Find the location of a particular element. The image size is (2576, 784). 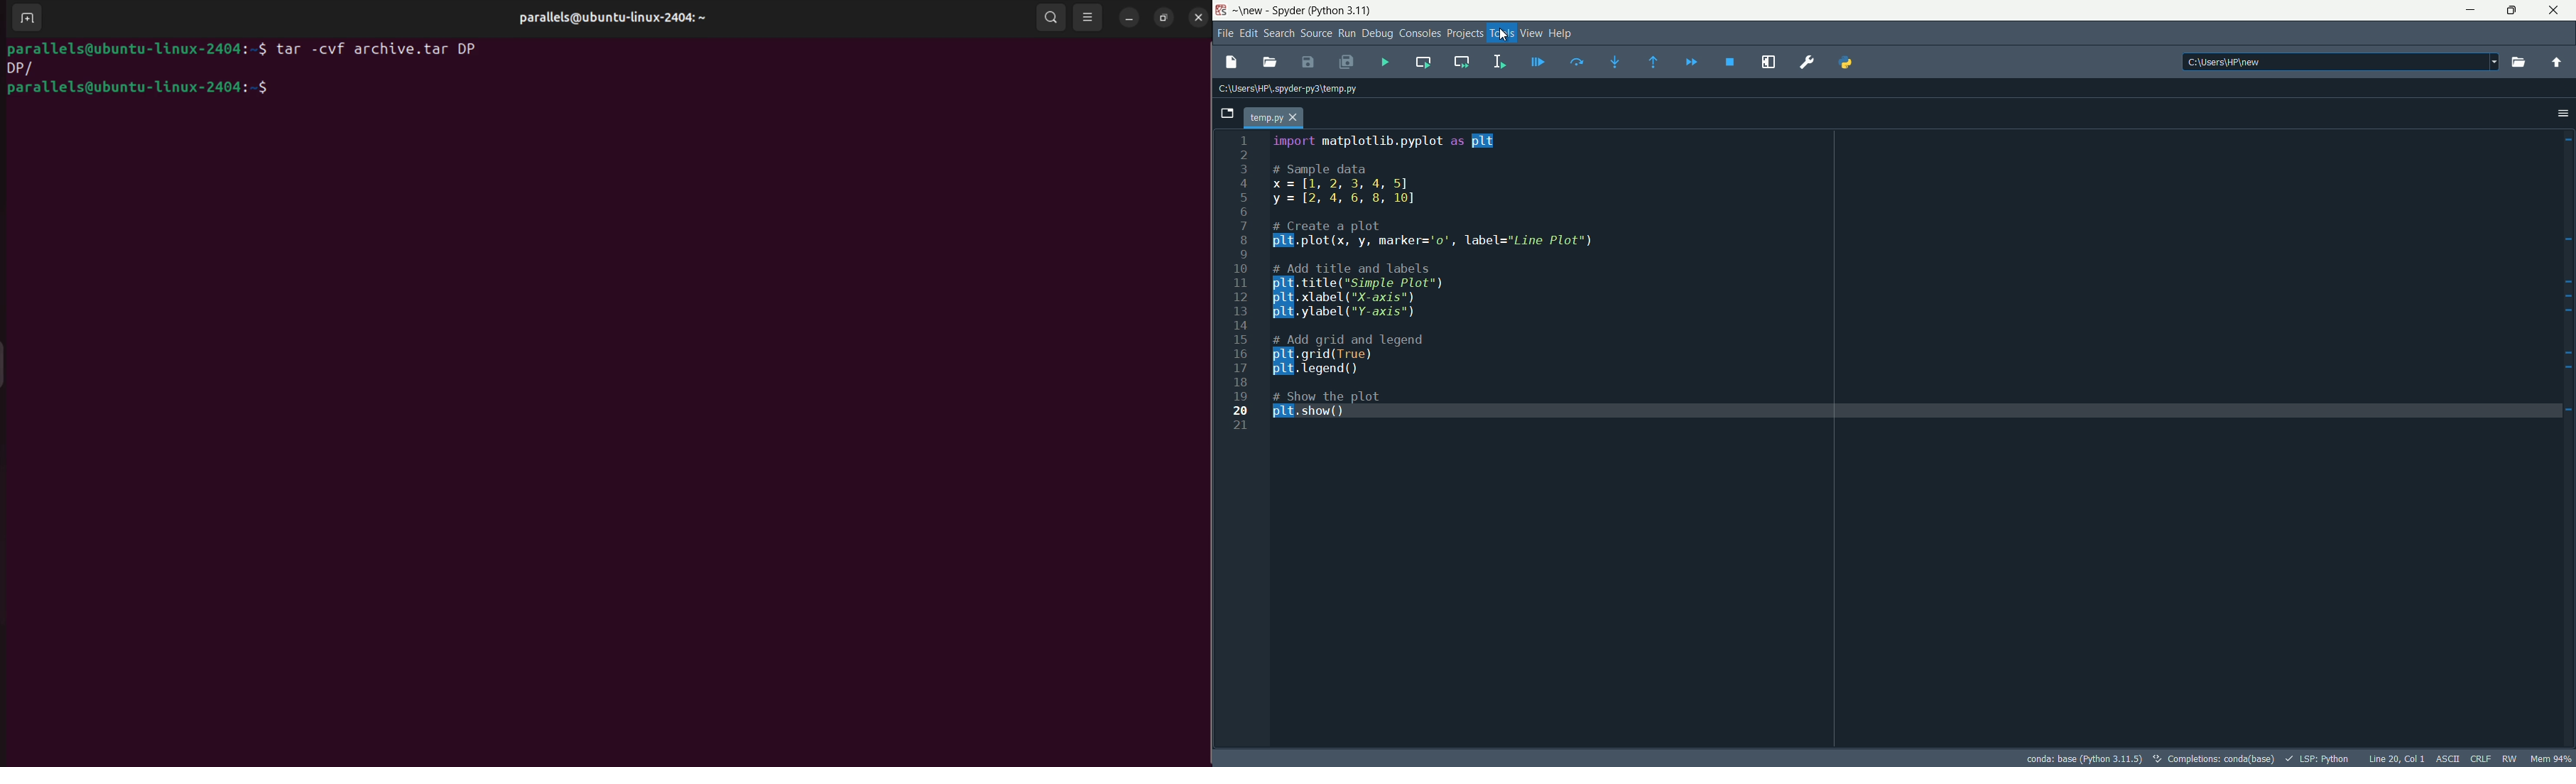

projects is located at coordinates (1465, 35).